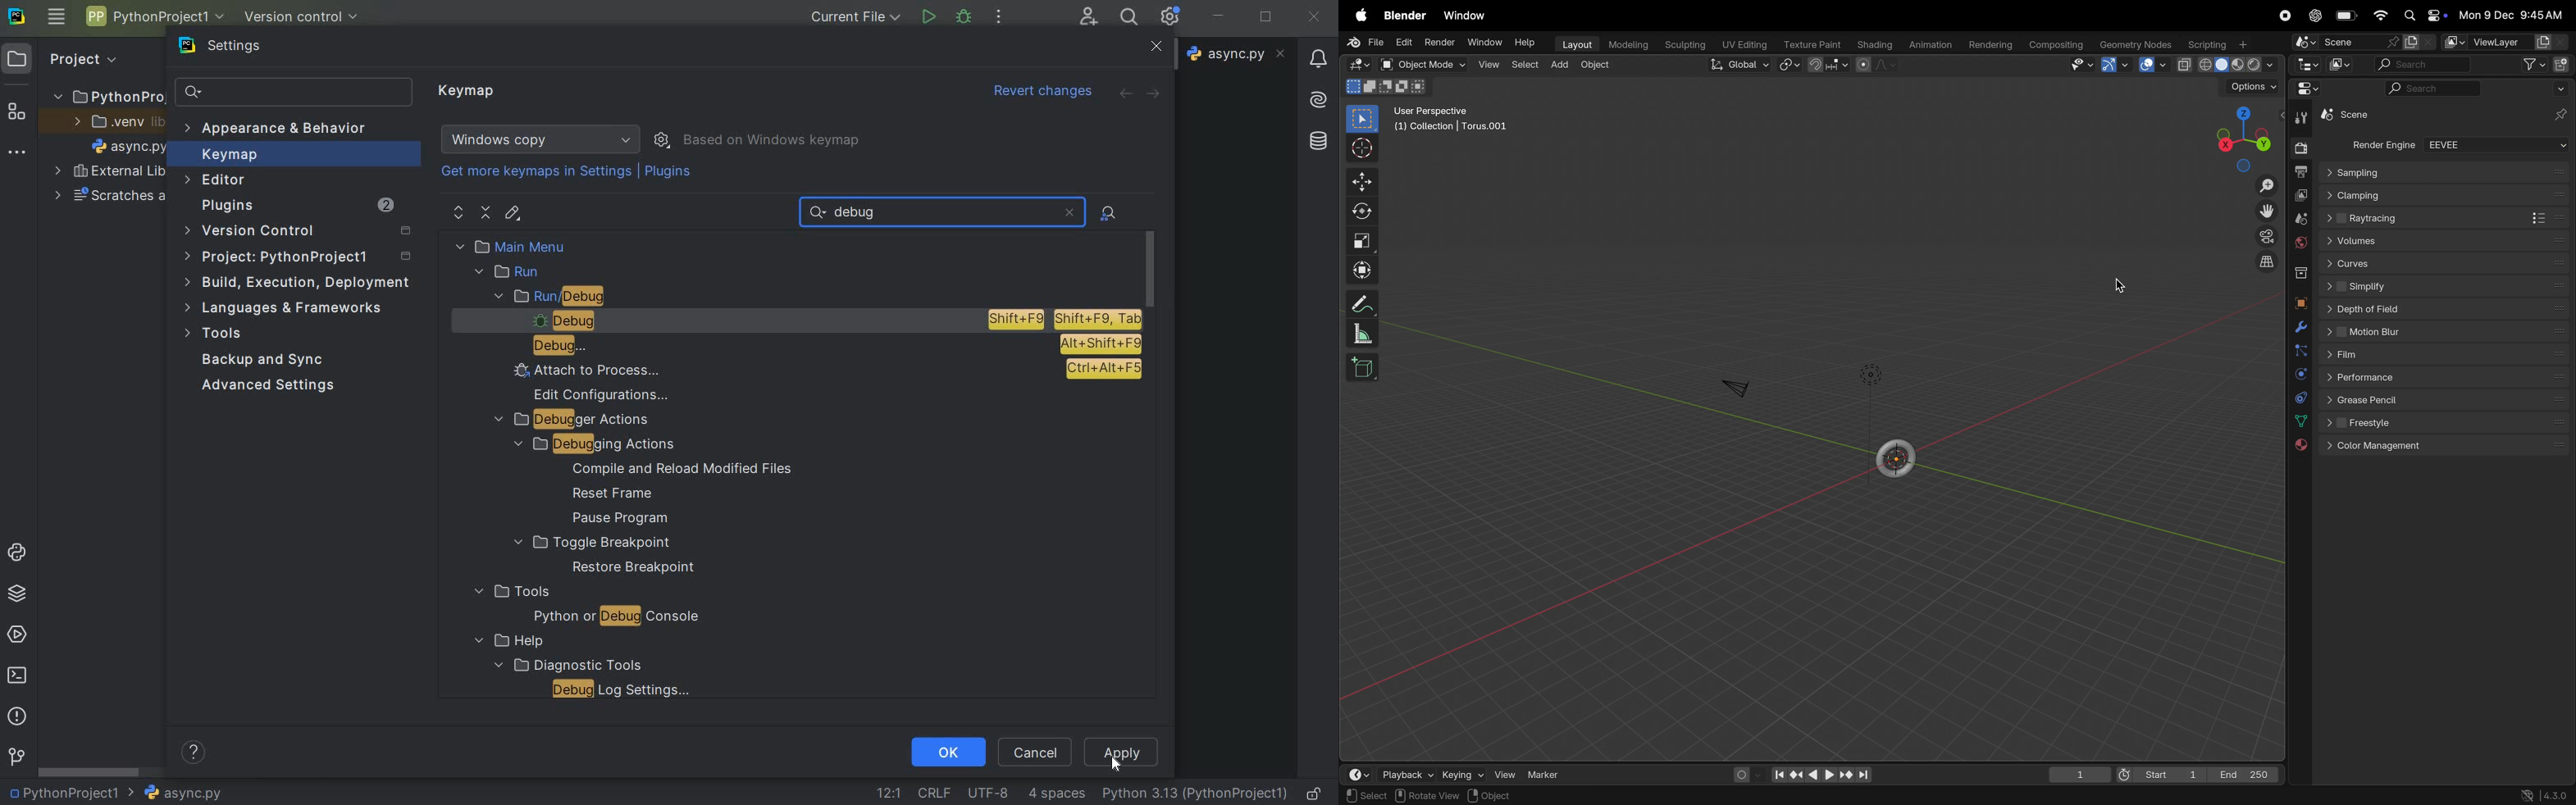  Describe the element at coordinates (2250, 86) in the screenshot. I see `Options` at that location.